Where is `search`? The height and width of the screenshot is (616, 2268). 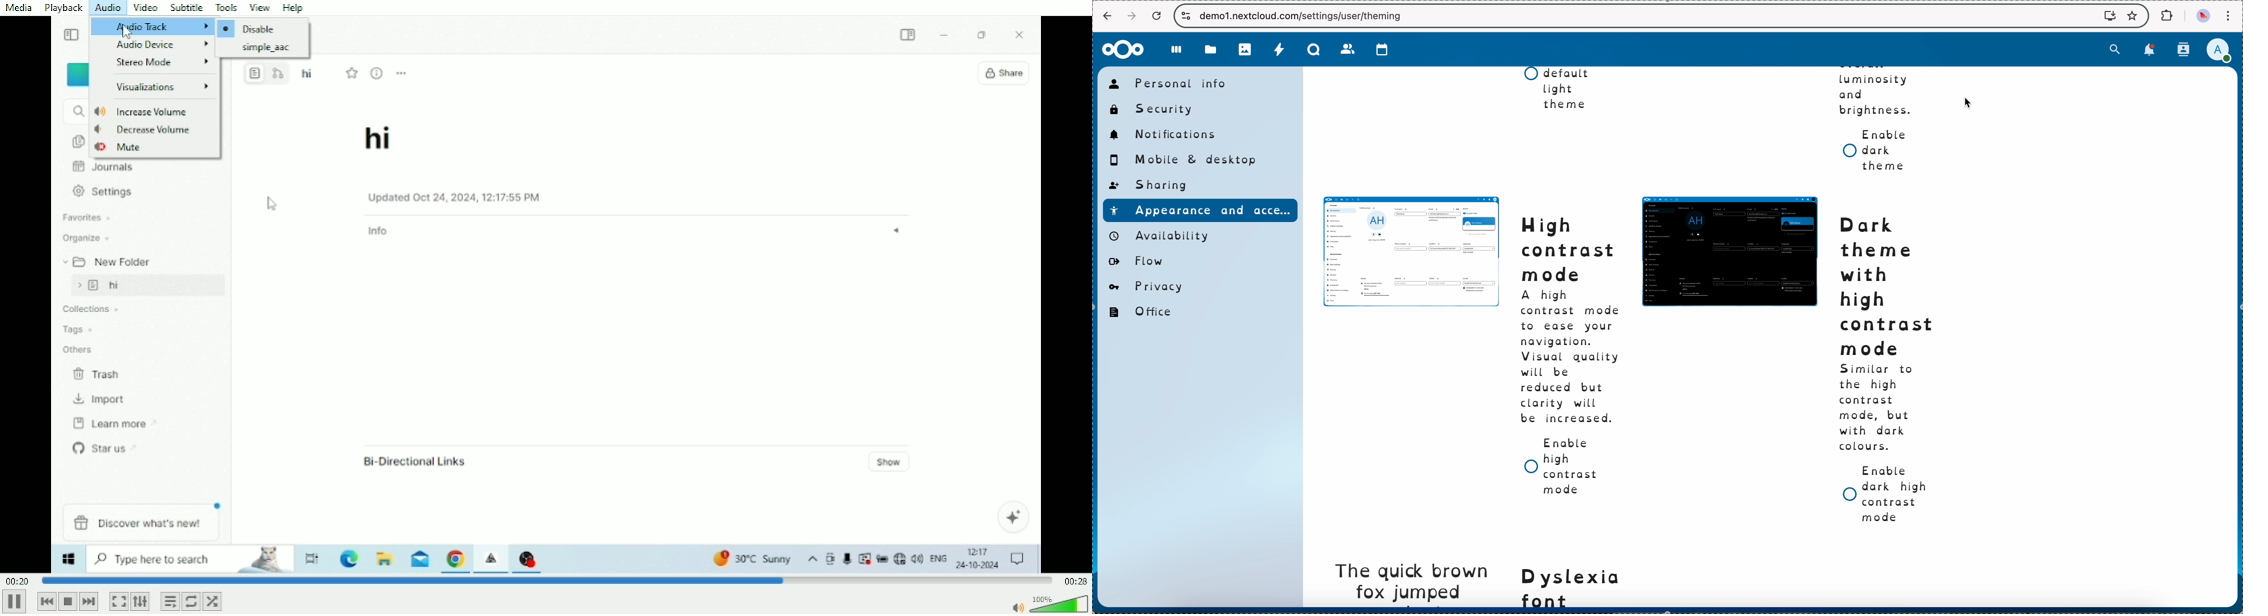 search is located at coordinates (2113, 50).